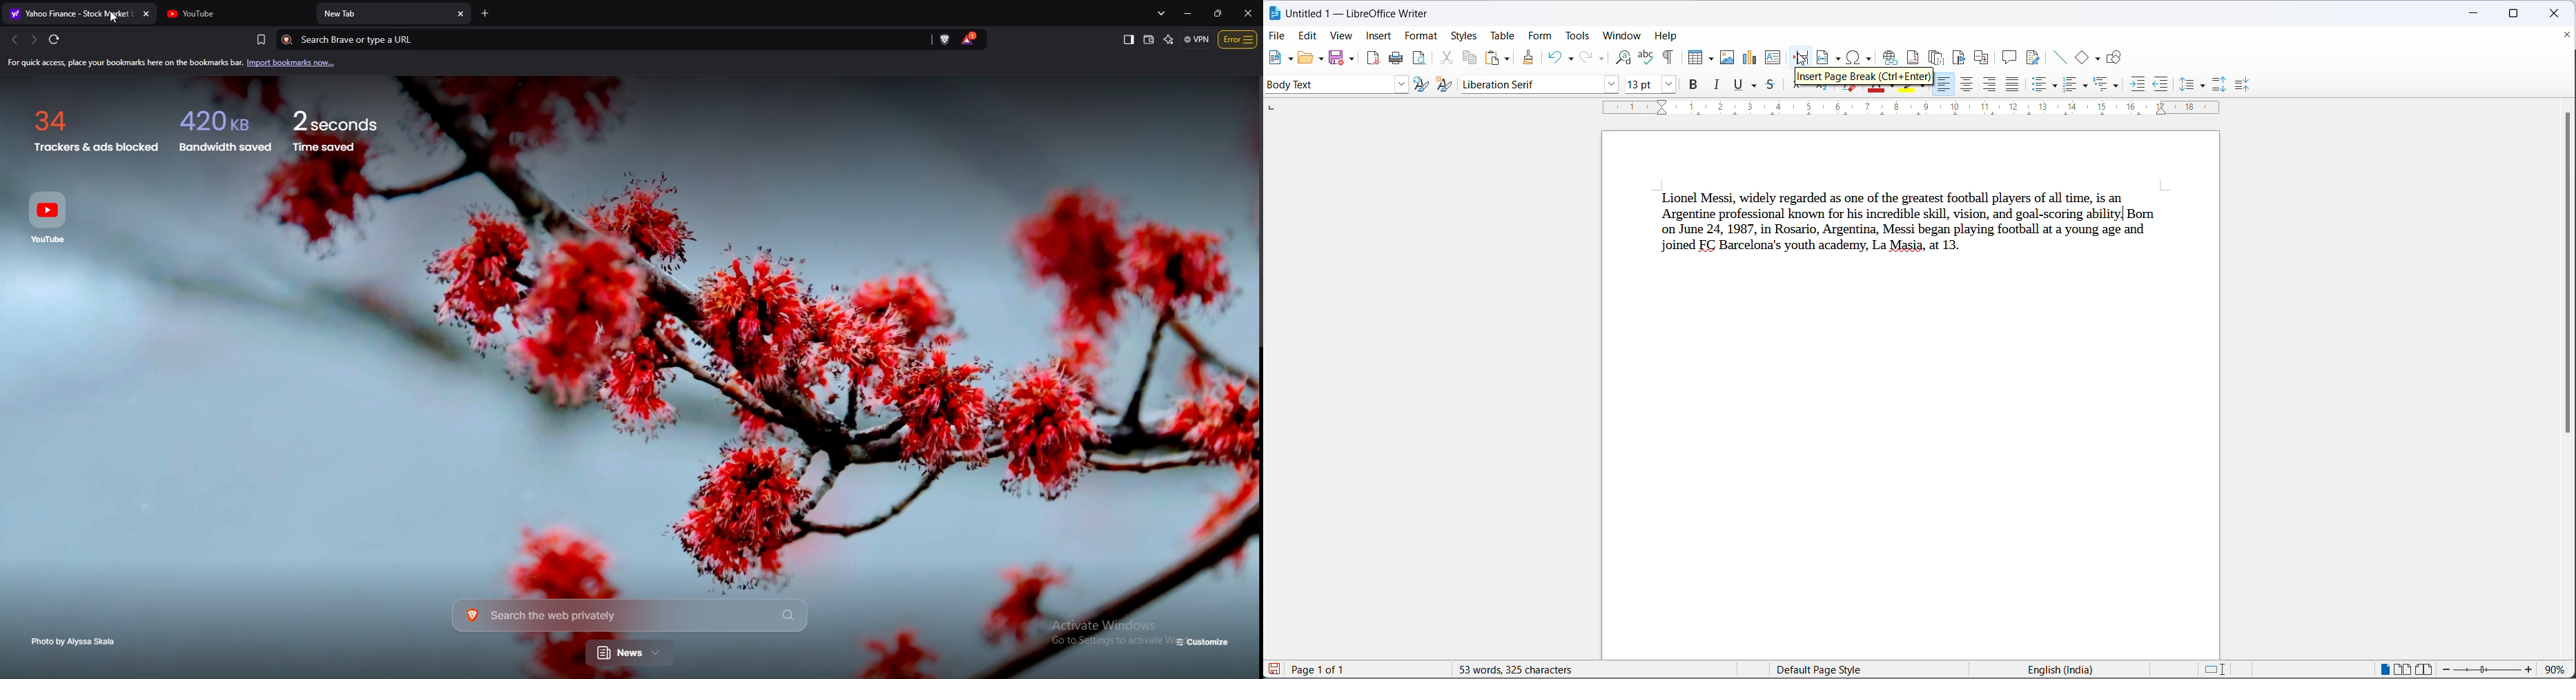 This screenshot has width=2576, height=700. Describe the element at coordinates (1505, 35) in the screenshot. I see `table` at that location.